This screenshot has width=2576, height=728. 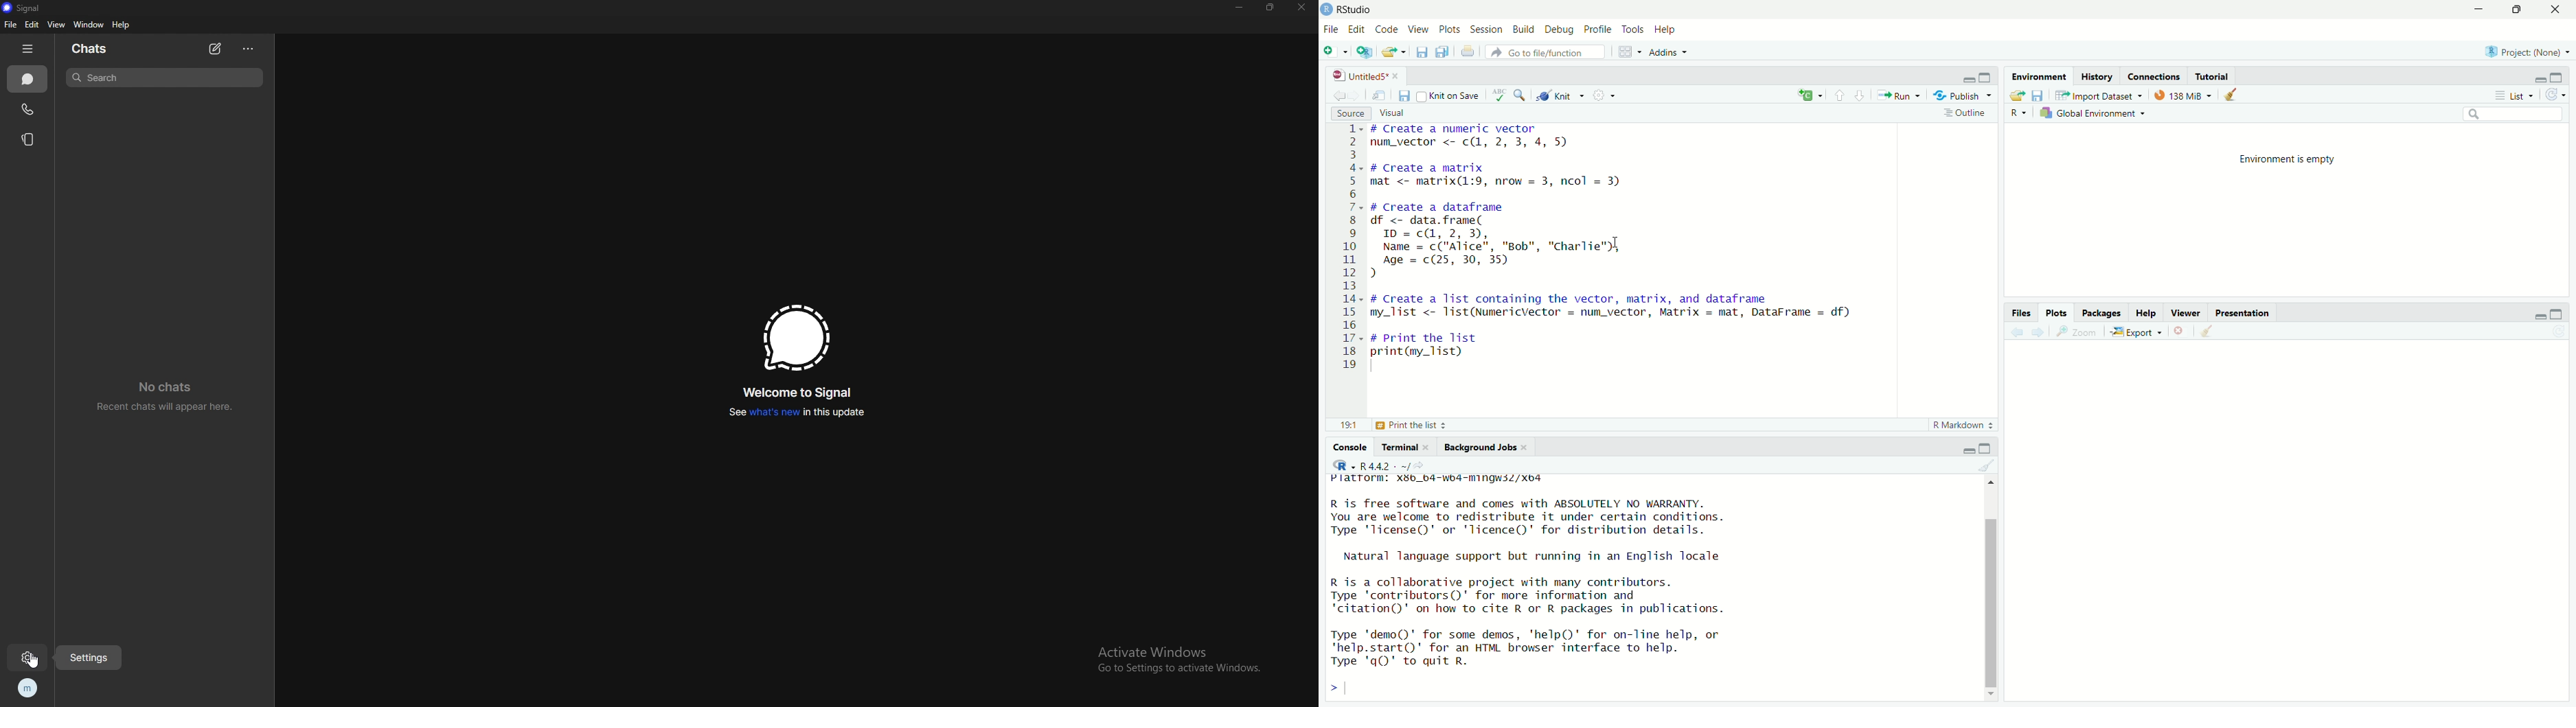 I want to click on downward, so click(x=1864, y=95).